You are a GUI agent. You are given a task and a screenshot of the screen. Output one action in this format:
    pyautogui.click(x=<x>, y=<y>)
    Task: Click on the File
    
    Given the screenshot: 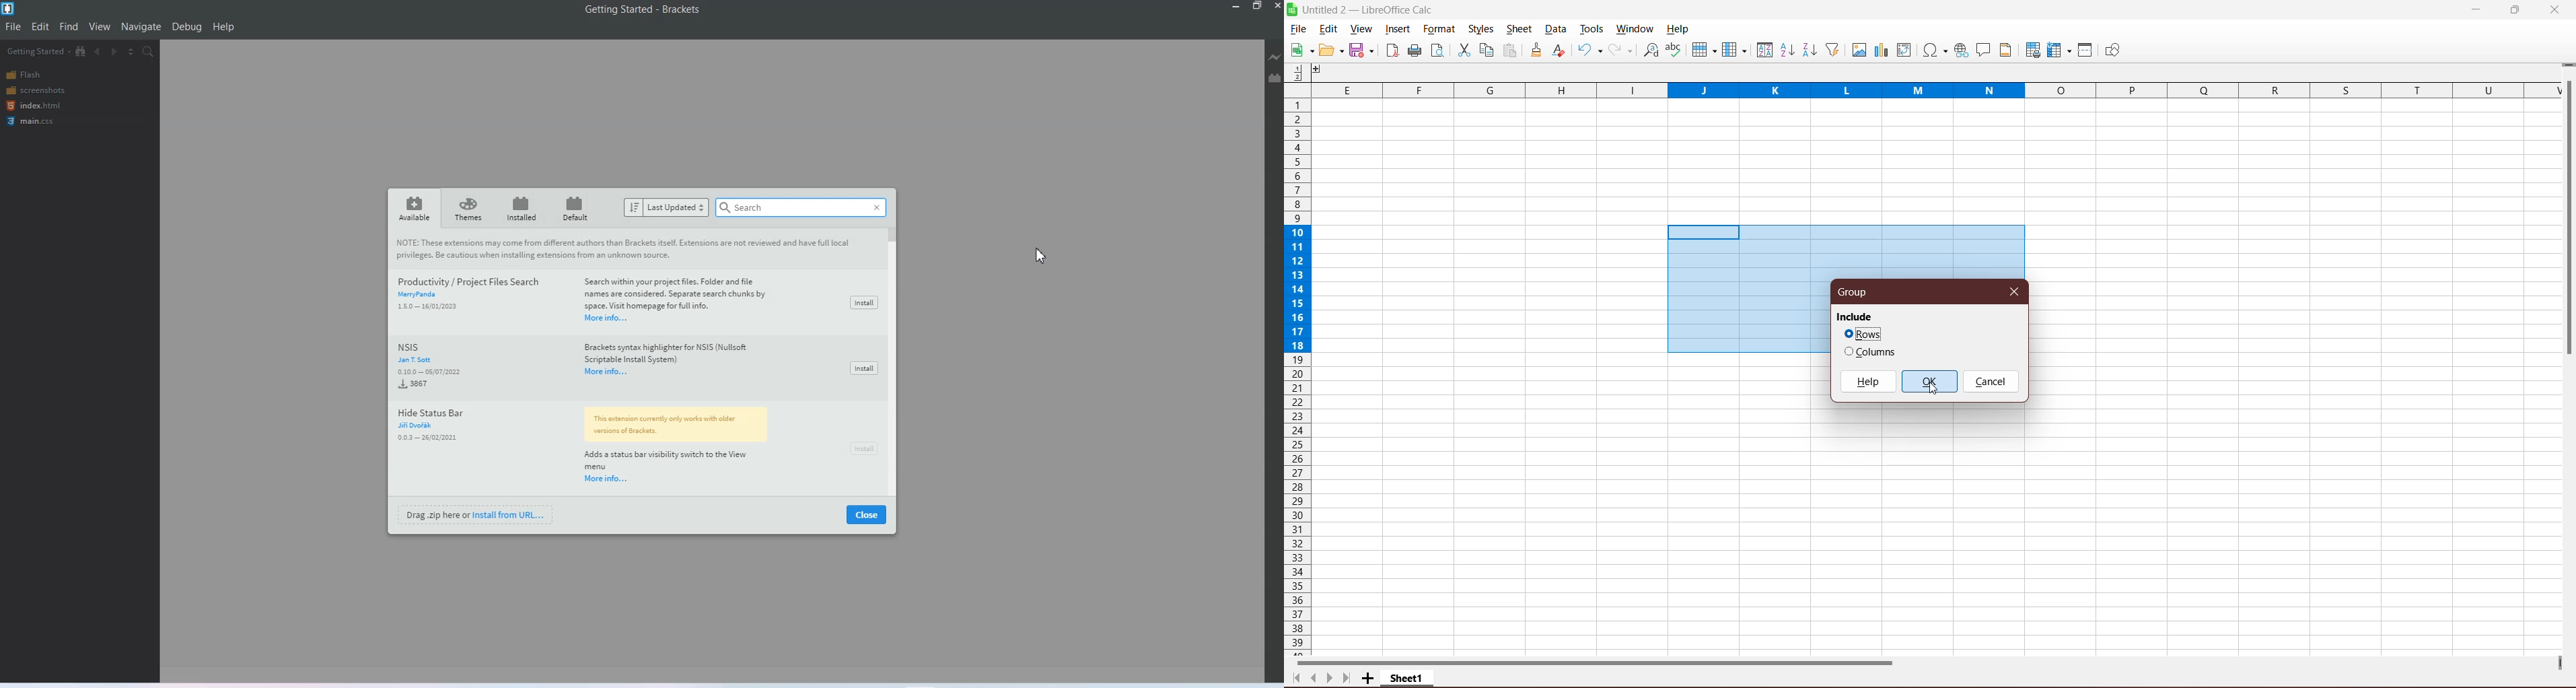 What is the action you would take?
    pyautogui.click(x=1299, y=29)
    